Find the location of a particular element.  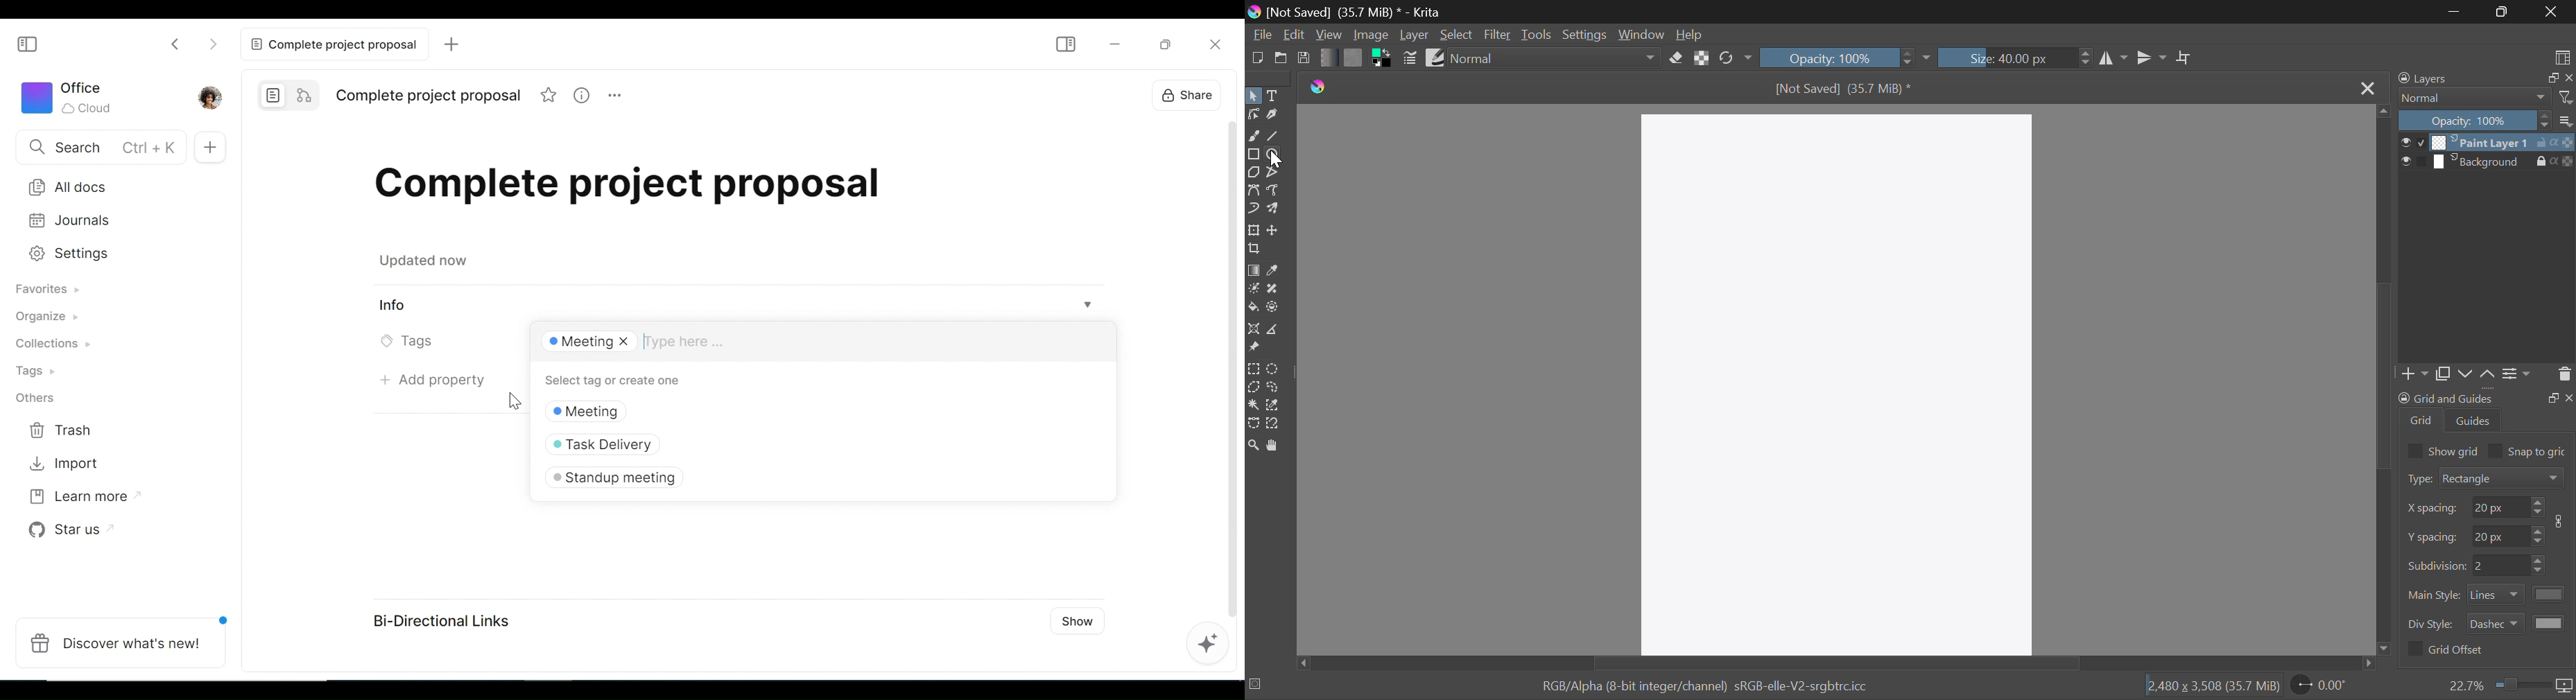

move up is located at coordinates (2380, 114).